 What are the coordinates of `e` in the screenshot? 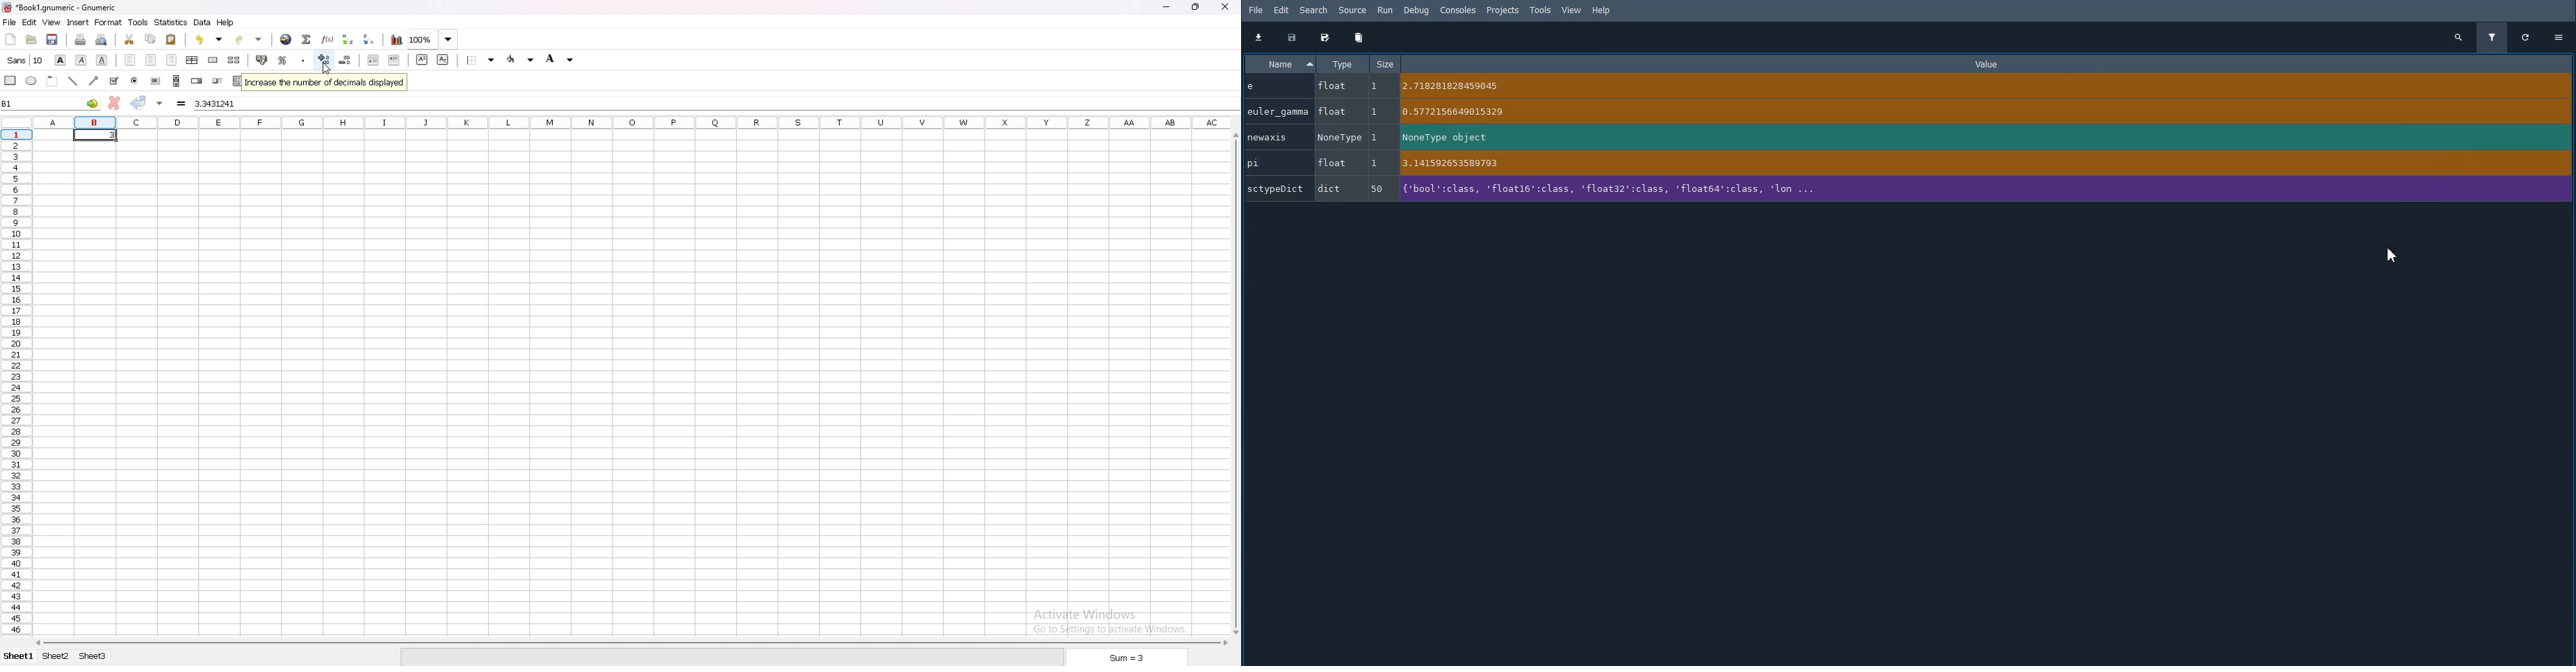 It's located at (1277, 87).